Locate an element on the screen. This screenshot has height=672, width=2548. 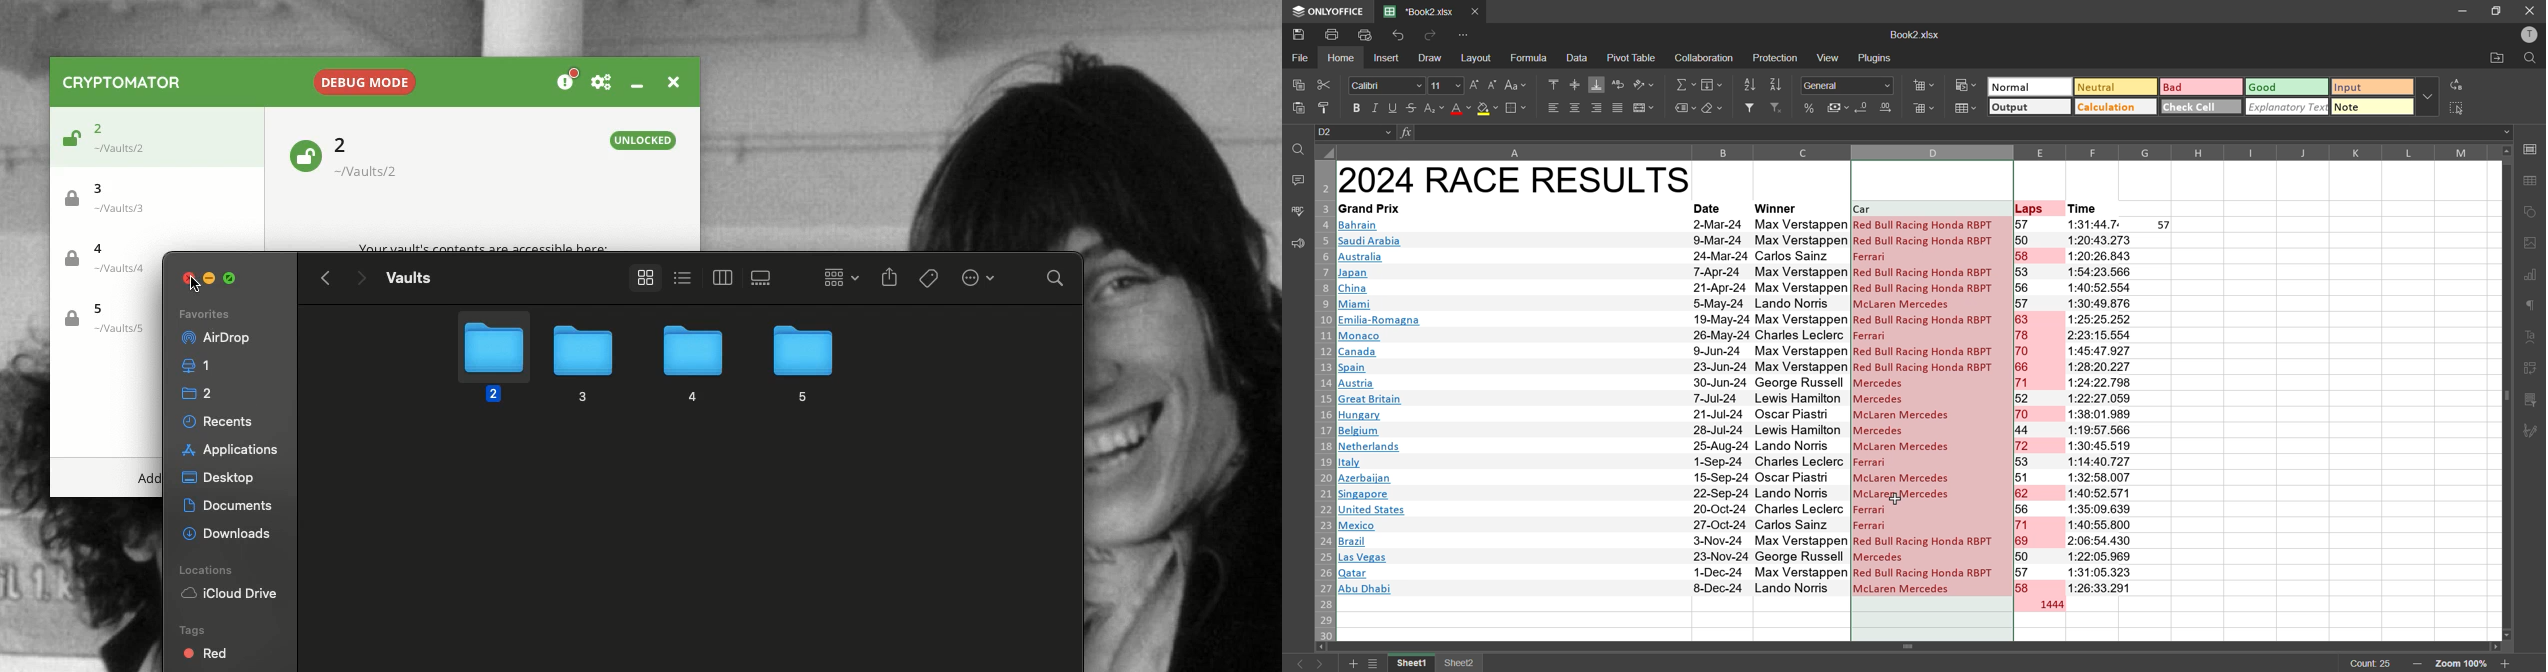
more options is located at coordinates (2428, 96).